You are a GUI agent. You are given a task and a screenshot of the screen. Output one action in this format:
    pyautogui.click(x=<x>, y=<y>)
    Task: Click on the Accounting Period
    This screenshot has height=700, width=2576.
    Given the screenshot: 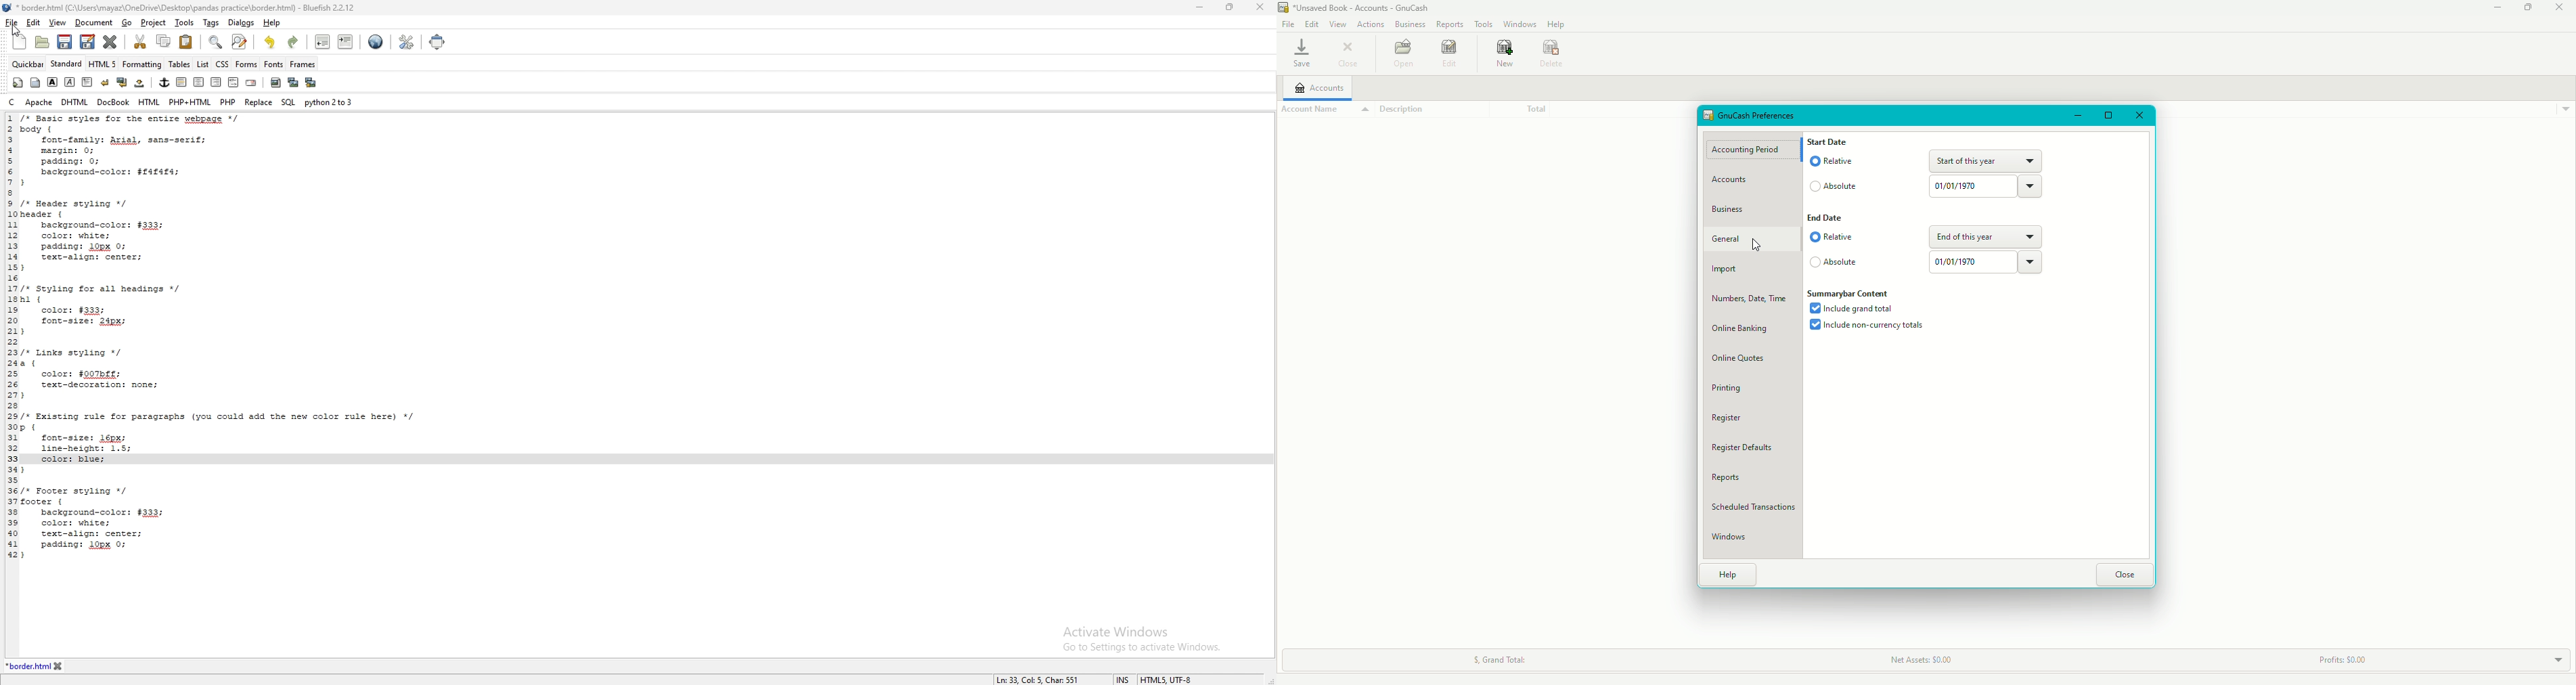 What is the action you would take?
    pyautogui.click(x=1749, y=150)
    